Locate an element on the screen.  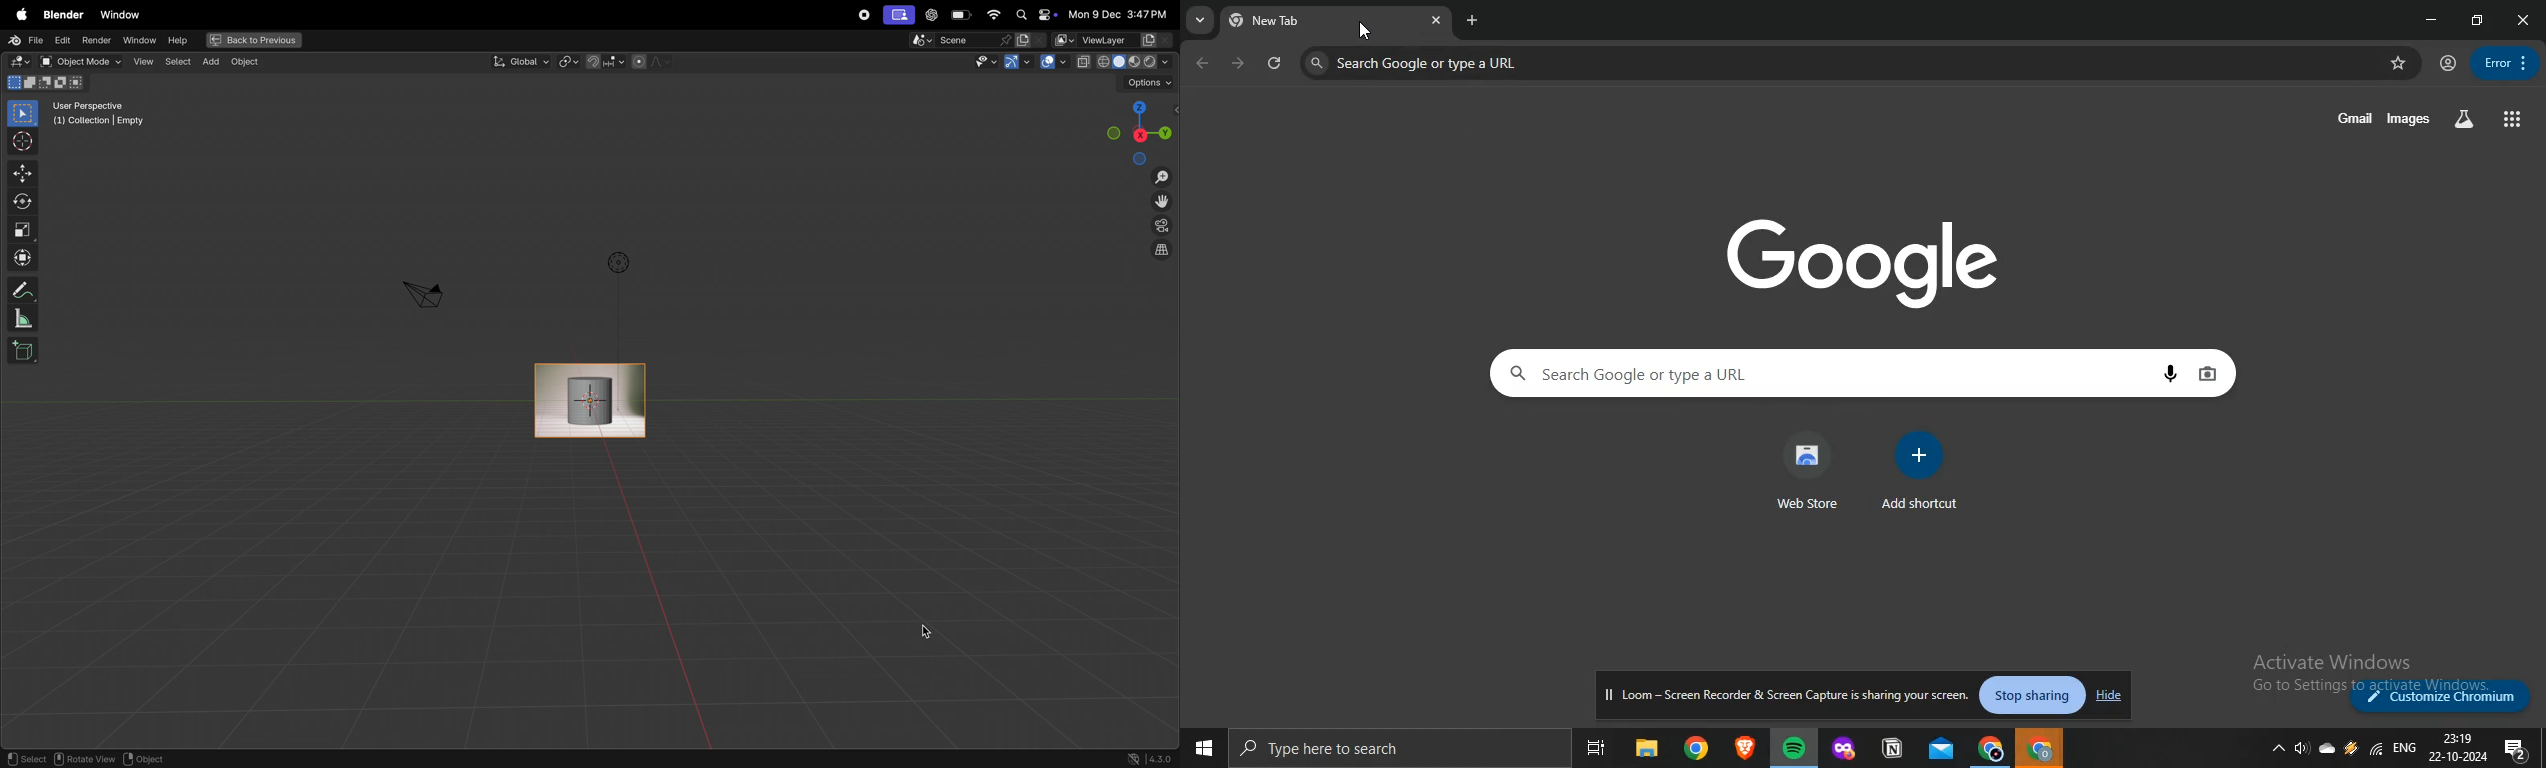
notifications is located at coordinates (2515, 749).